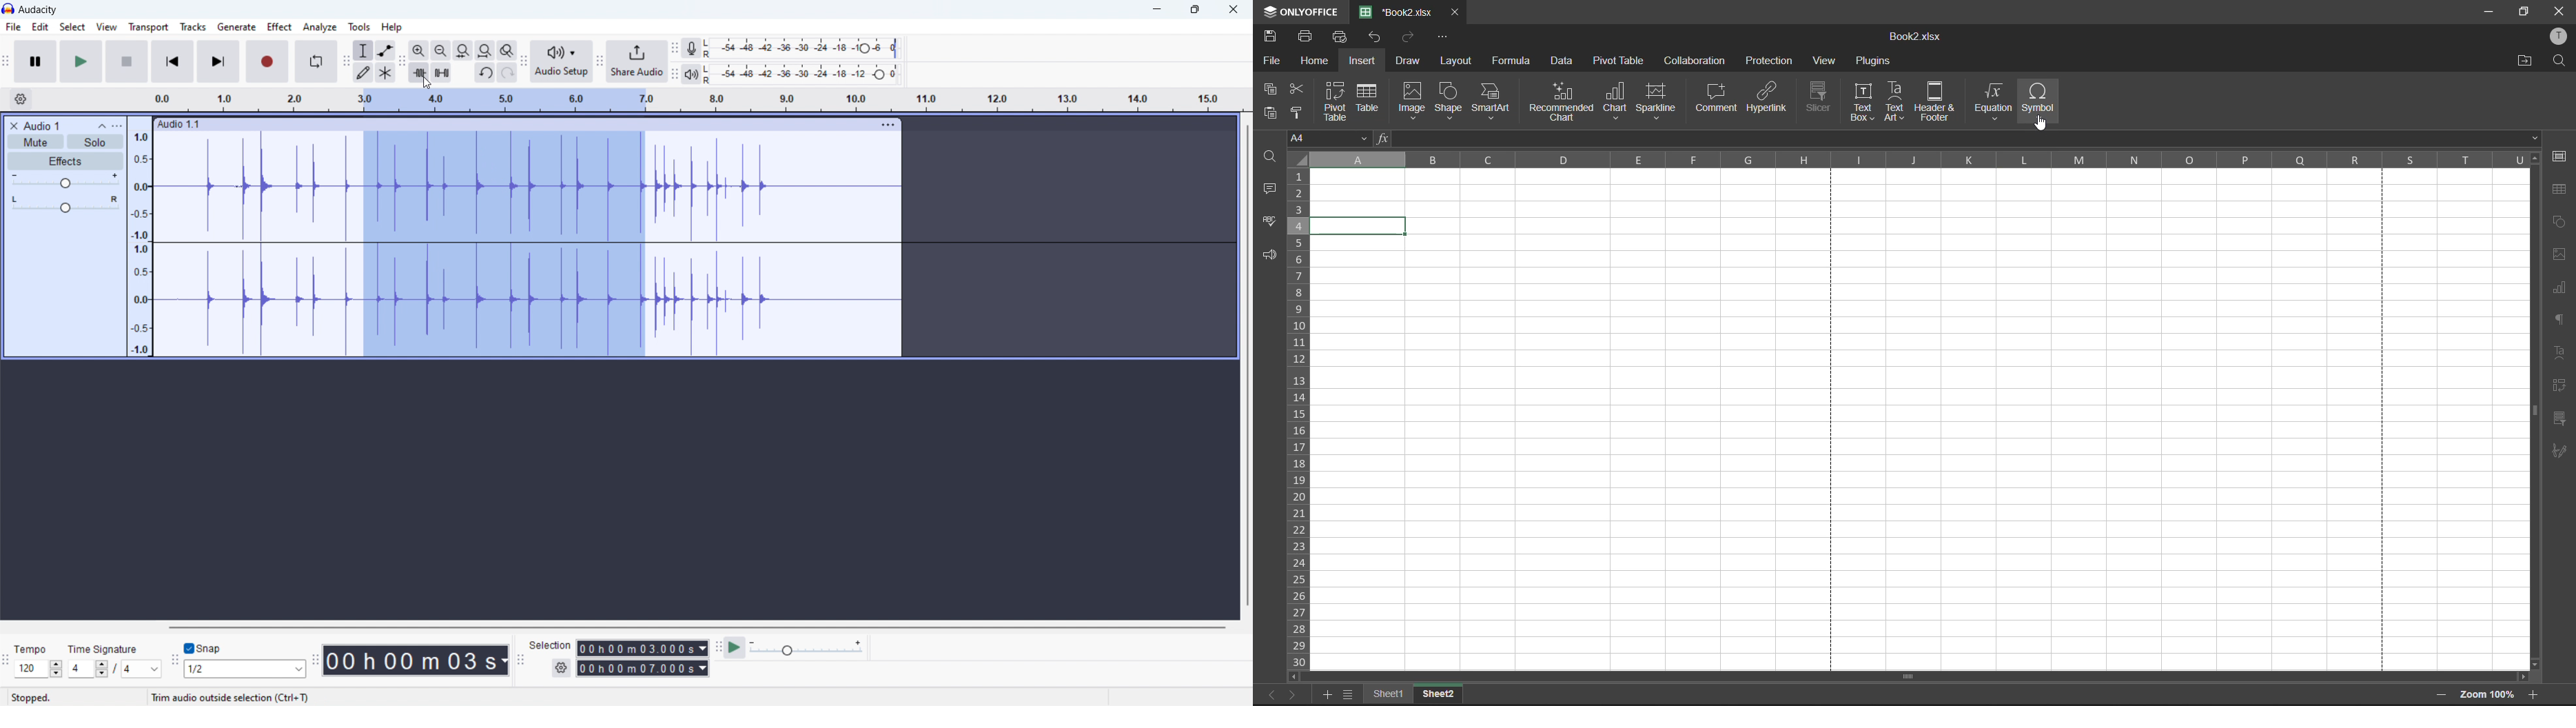 The width and height of the screenshot is (2576, 728). I want to click on scroll up, so click(2535, 160).